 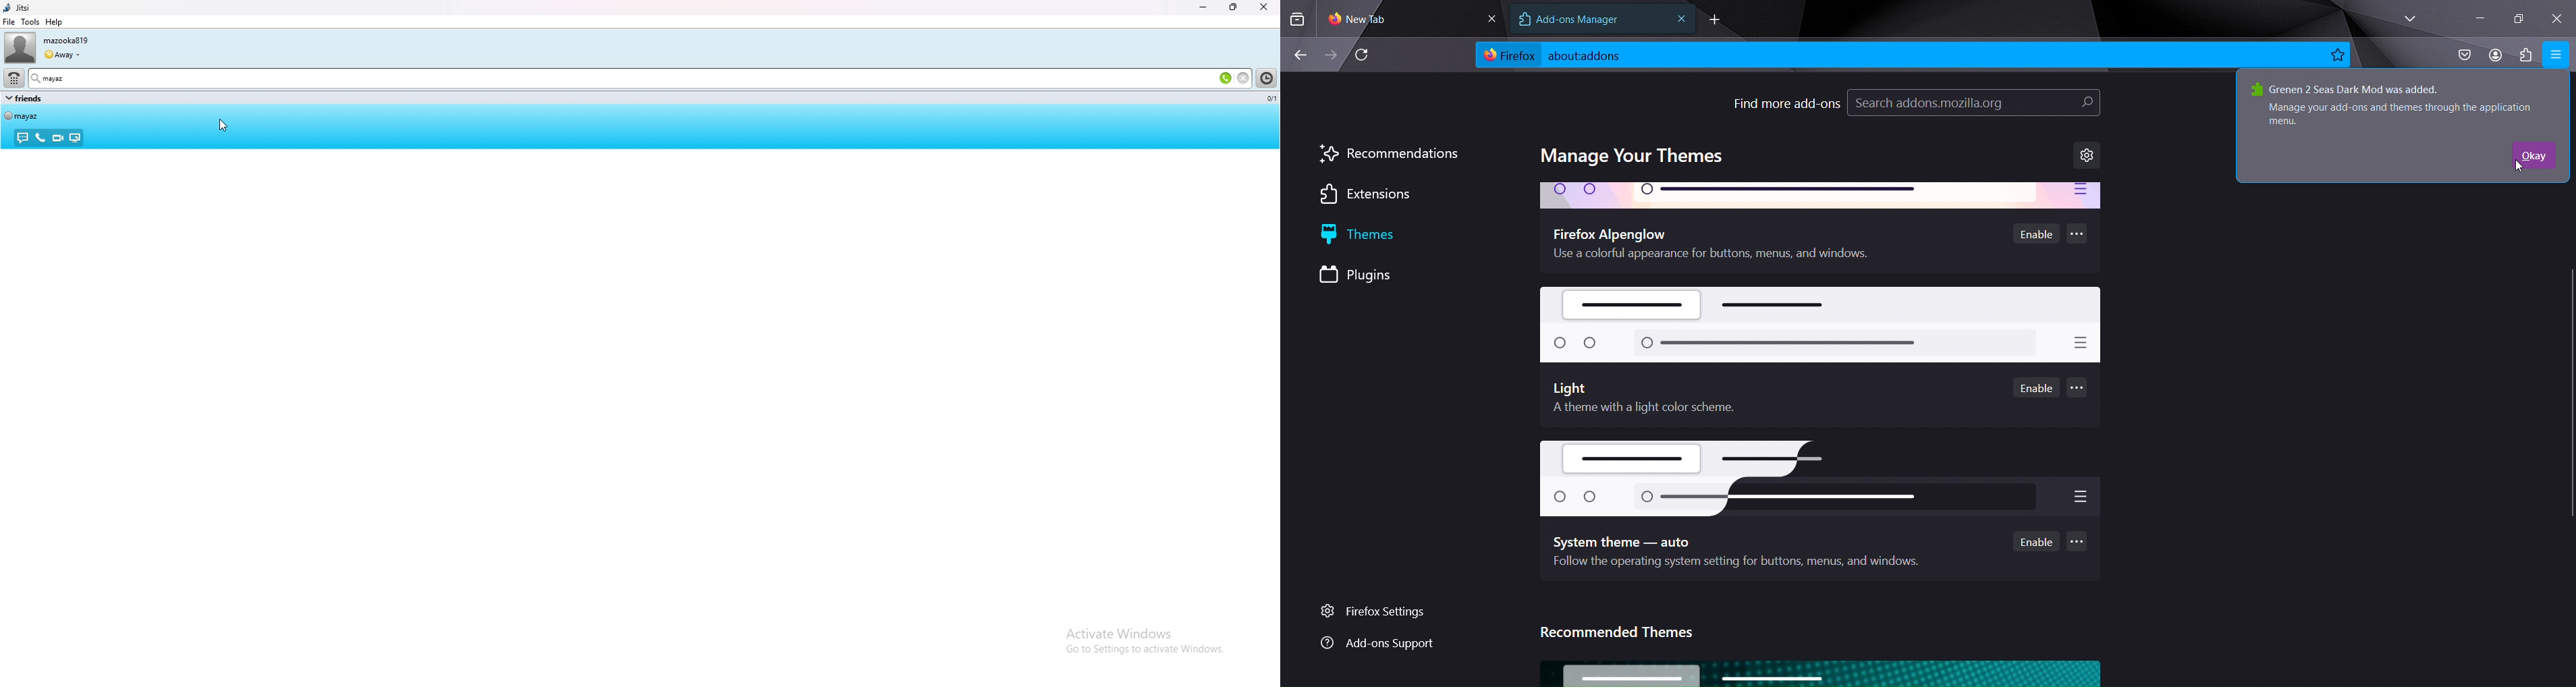 What do you see at coordinates (1682, 19) in the screenshot?
I see `close tab` at bounding box center [1682, 19].